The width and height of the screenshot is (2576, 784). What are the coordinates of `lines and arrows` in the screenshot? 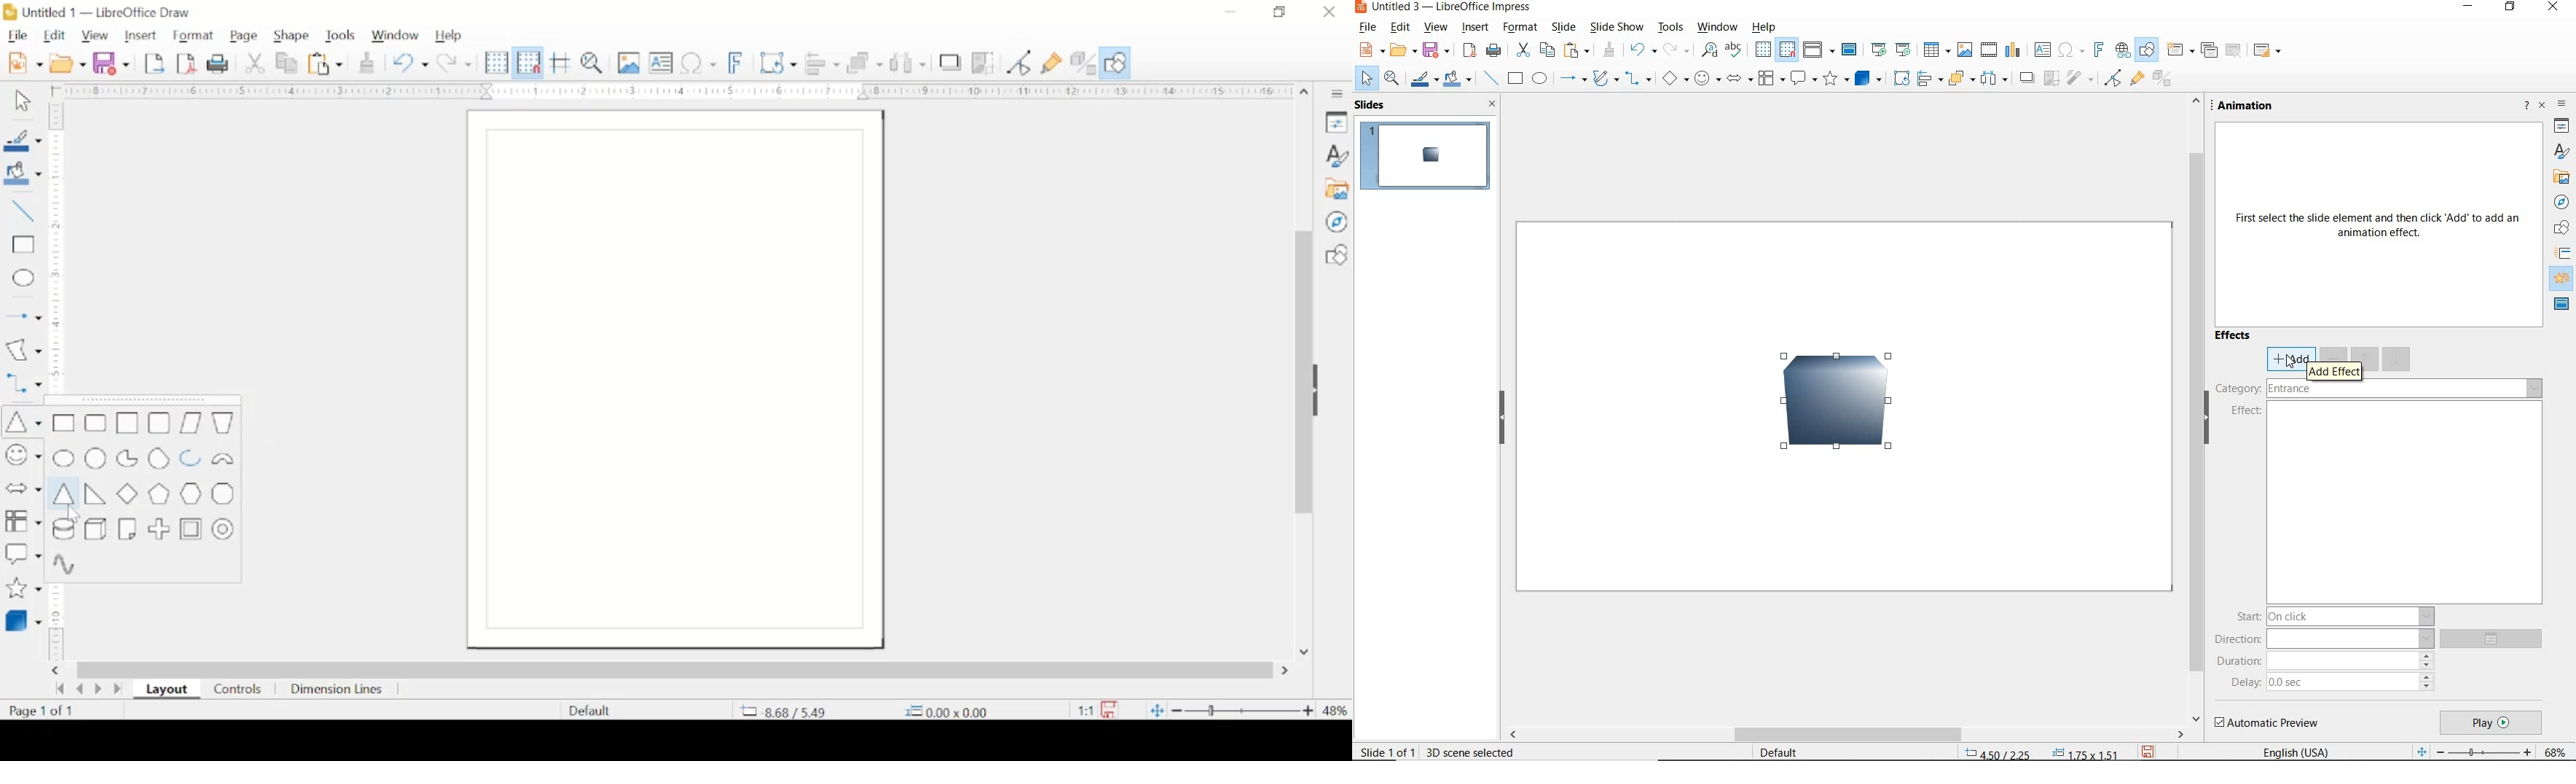 It's located at (1573, 81).